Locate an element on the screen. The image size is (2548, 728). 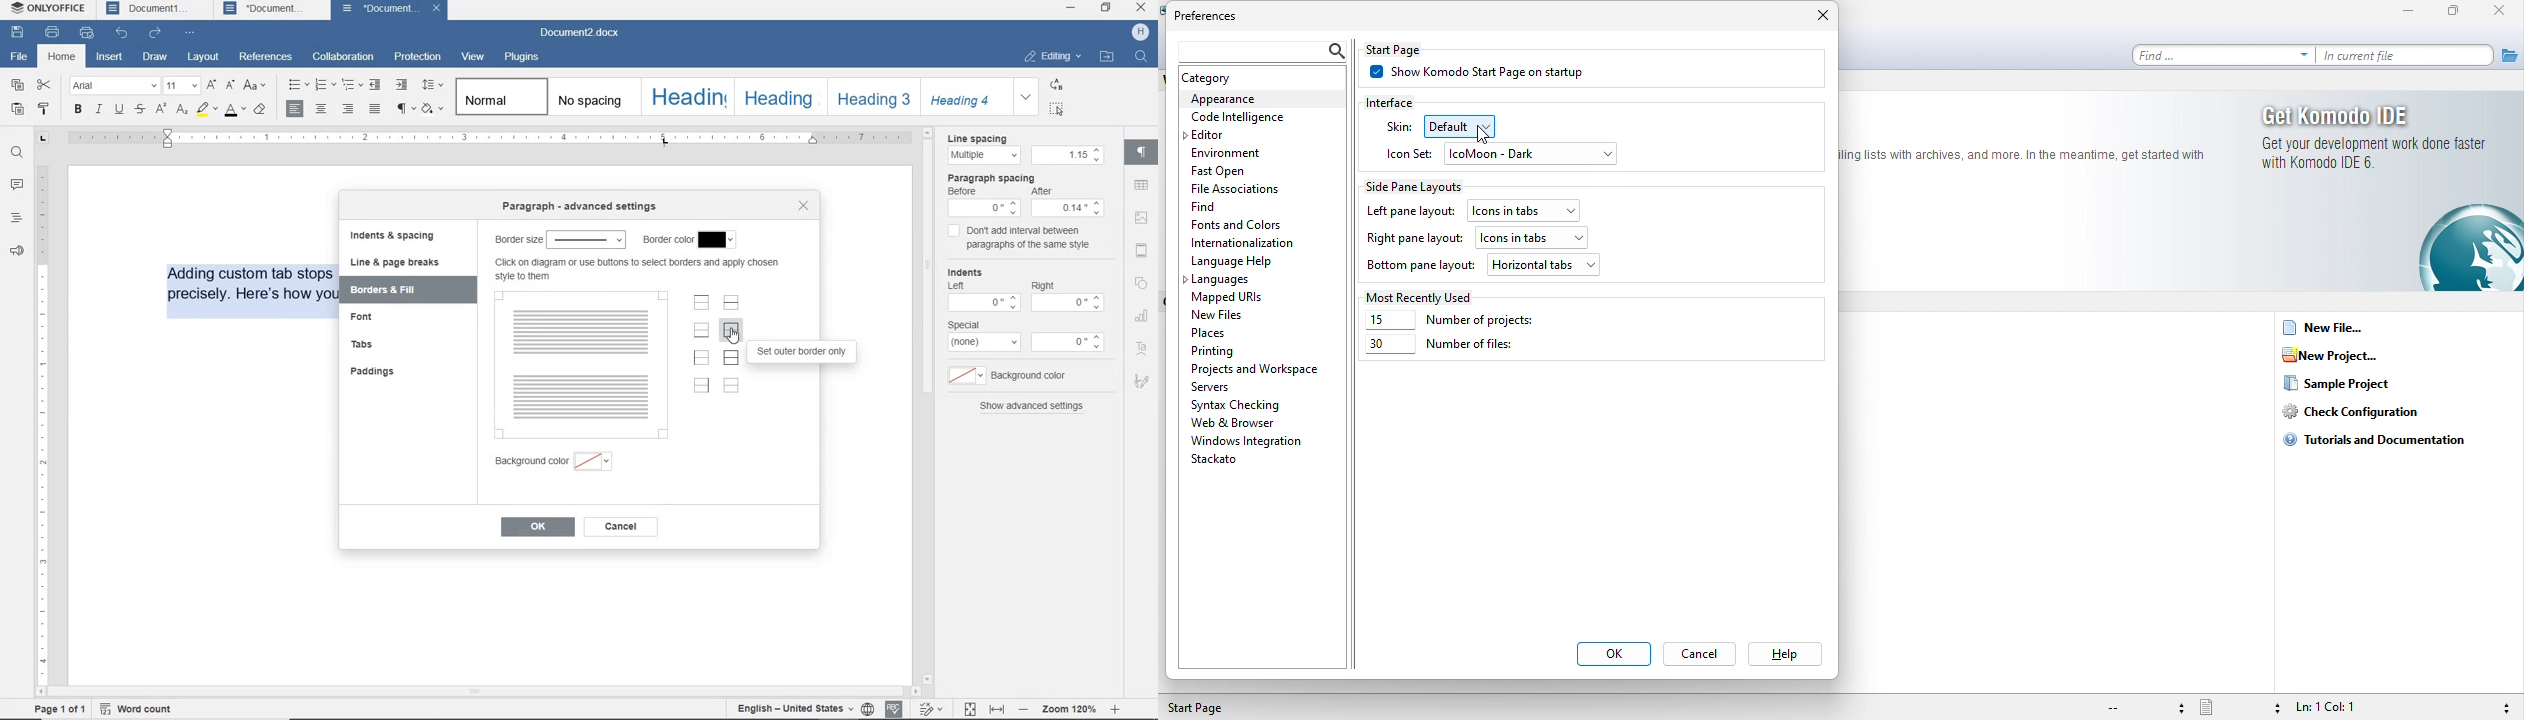
font color is located at coordinates (235, 110).